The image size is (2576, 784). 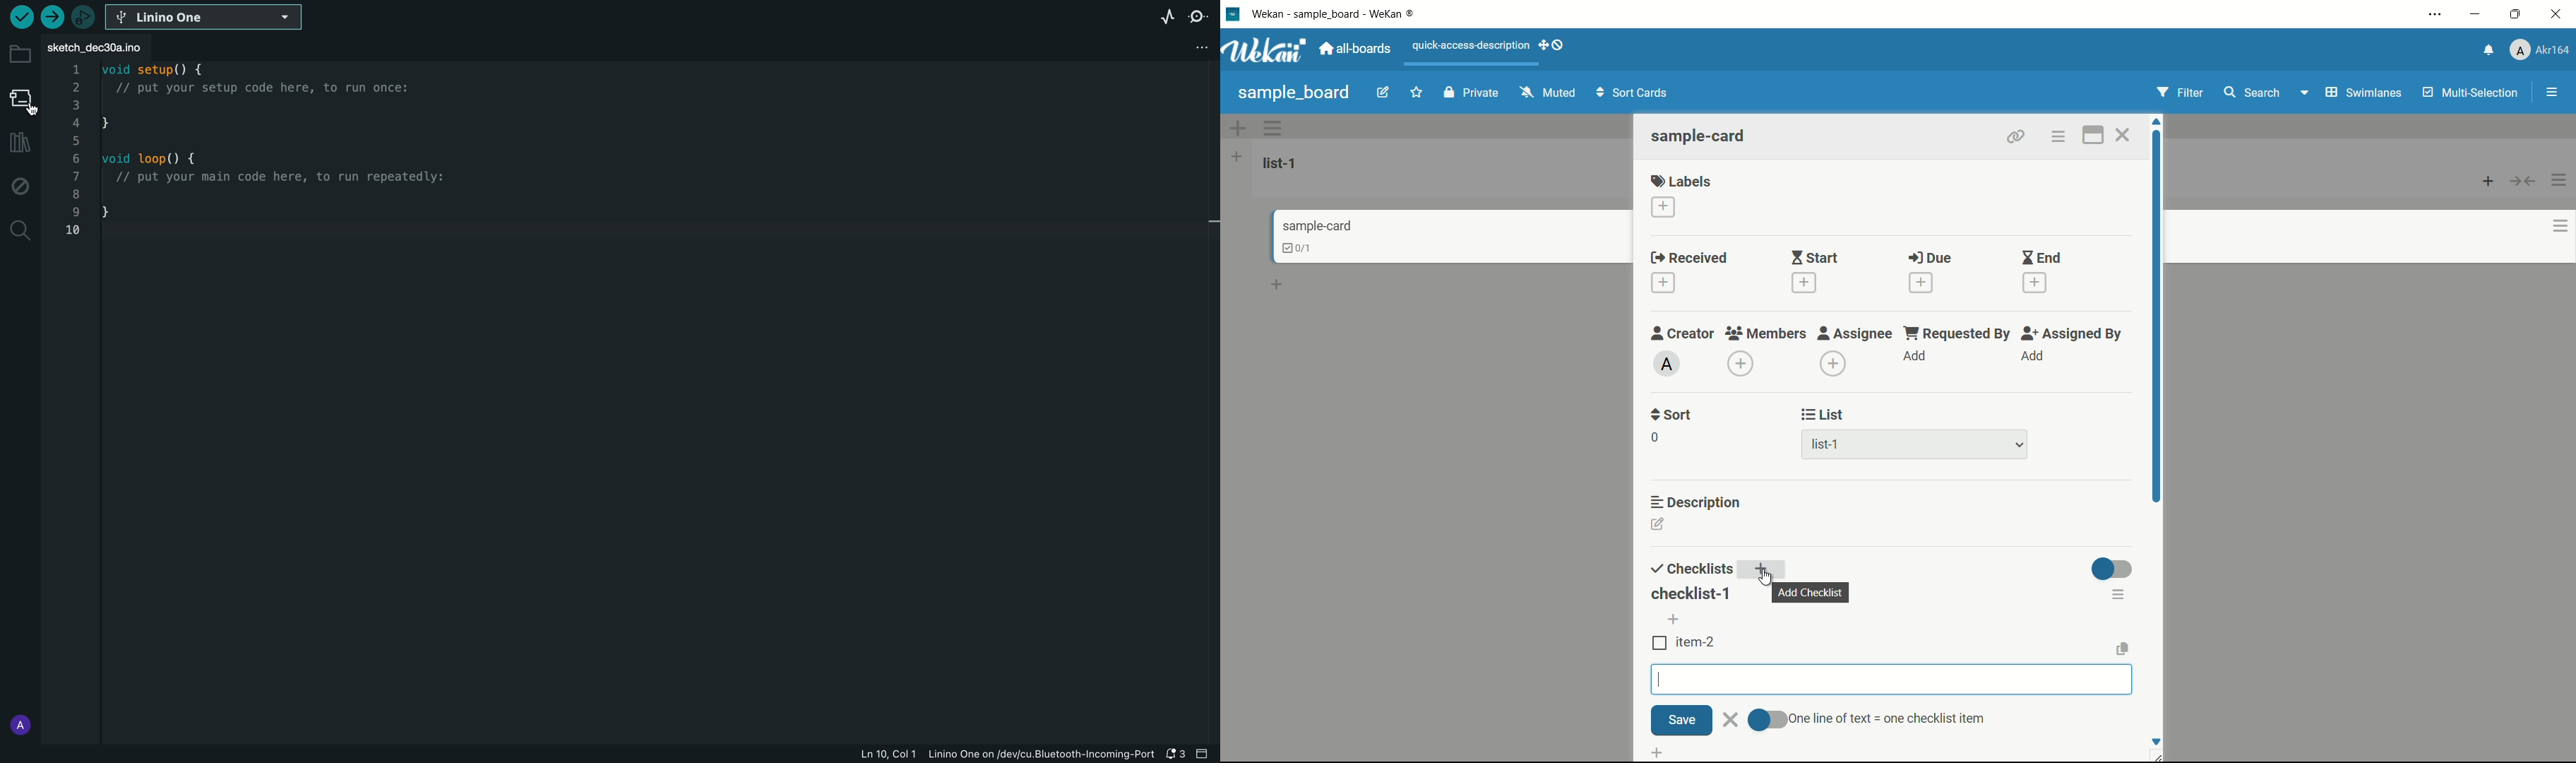 What do you see at coordinates (1681, 721) in the screenshot?
I see `save` at bounding box center [1681, 721].